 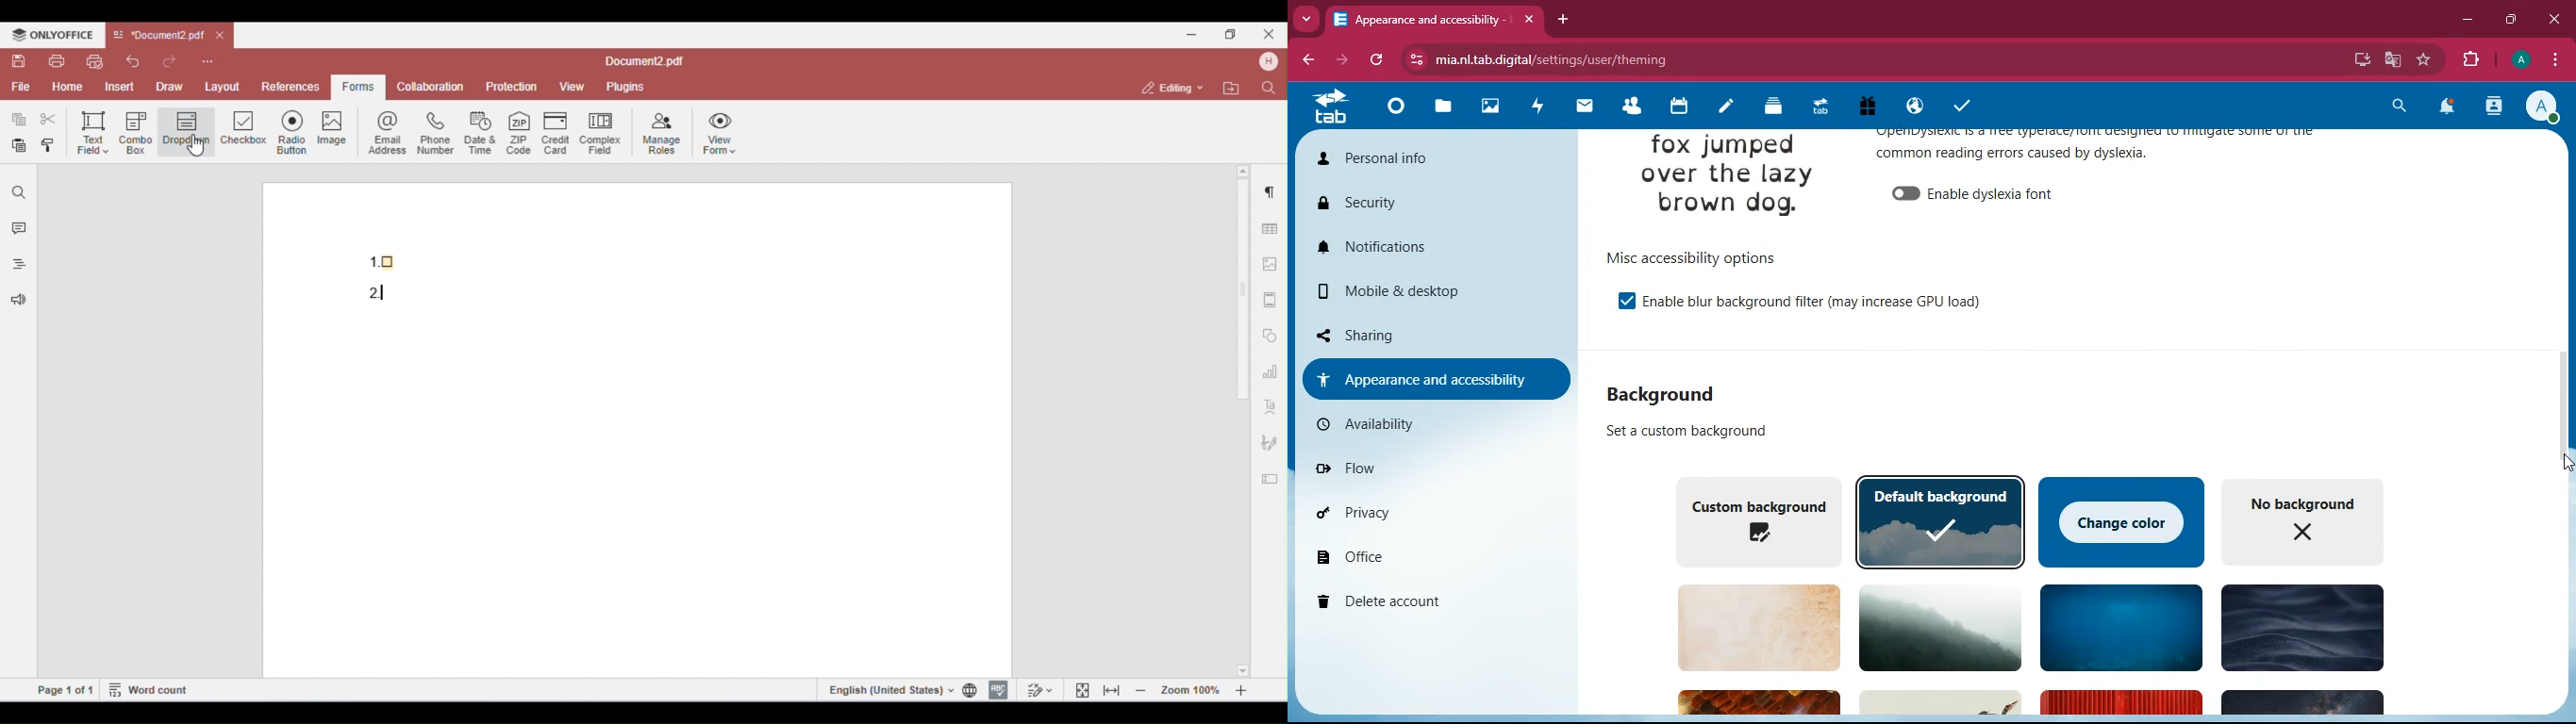 What do you see at coordinates (1817, 109) in the screenshot?
I see `tab` at bounding box center [1817, 109].